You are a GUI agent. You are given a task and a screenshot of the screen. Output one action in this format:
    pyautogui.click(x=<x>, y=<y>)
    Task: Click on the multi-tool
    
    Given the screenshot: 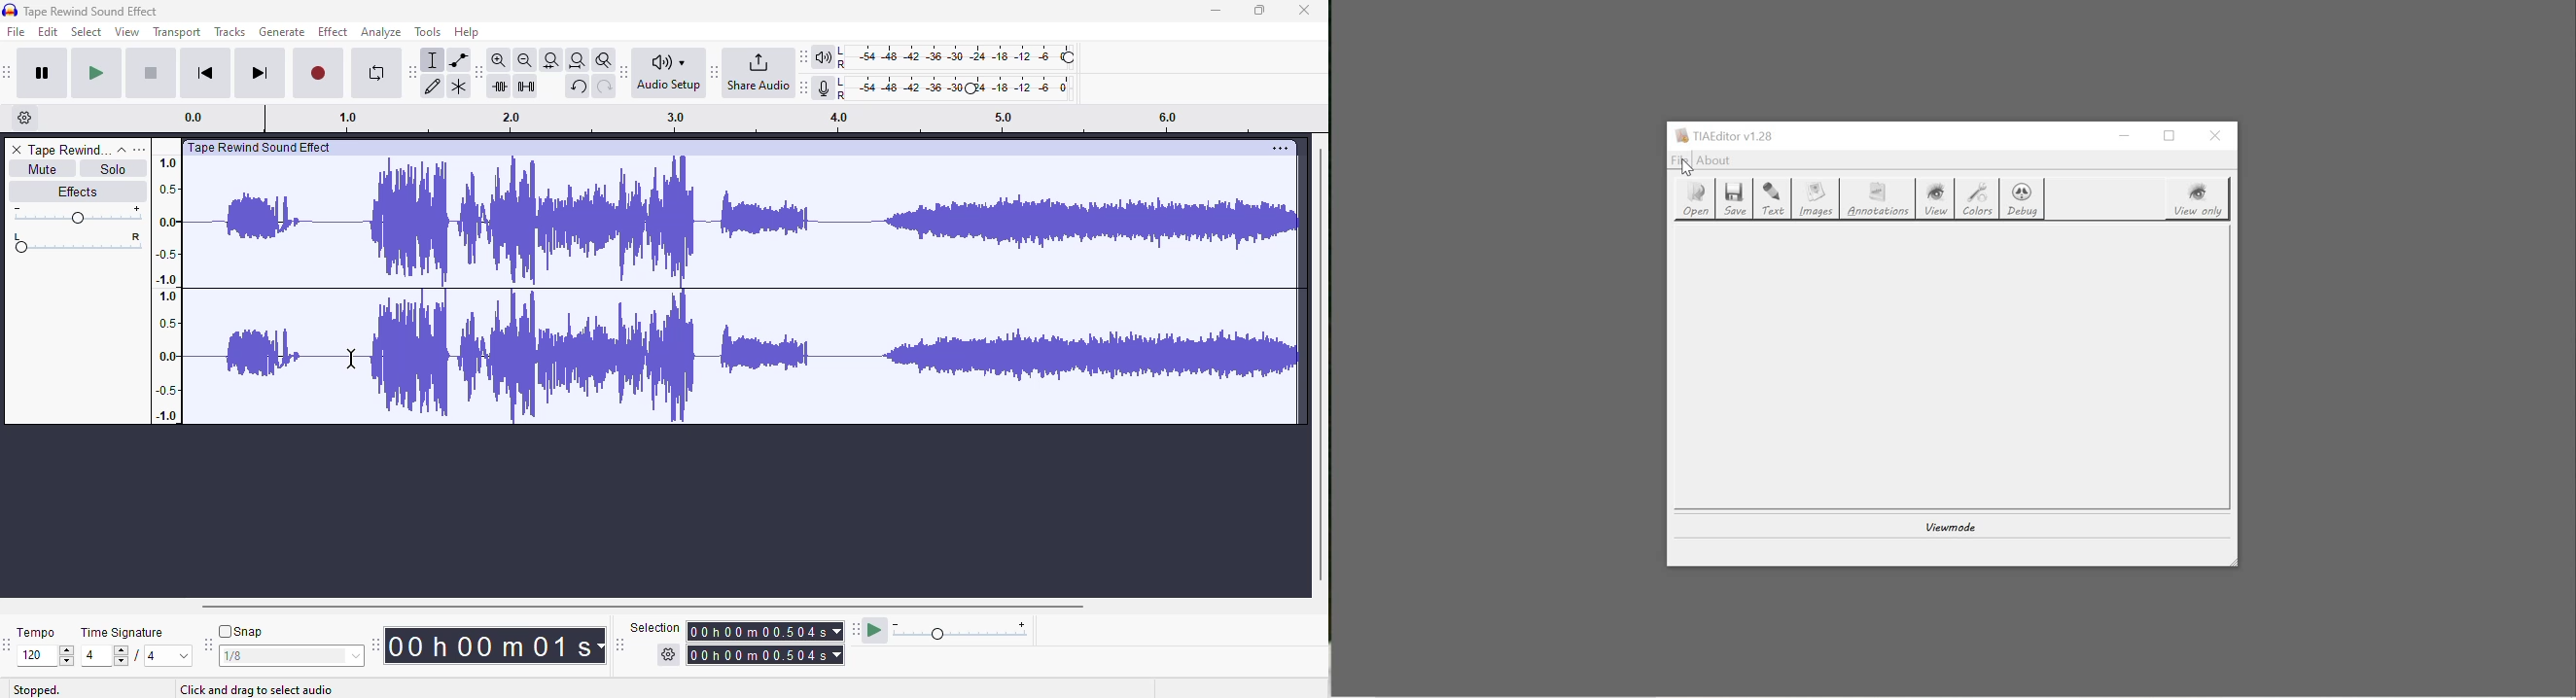 What is the action you would take?
    pyautogui.click(x=459, y=87)
    